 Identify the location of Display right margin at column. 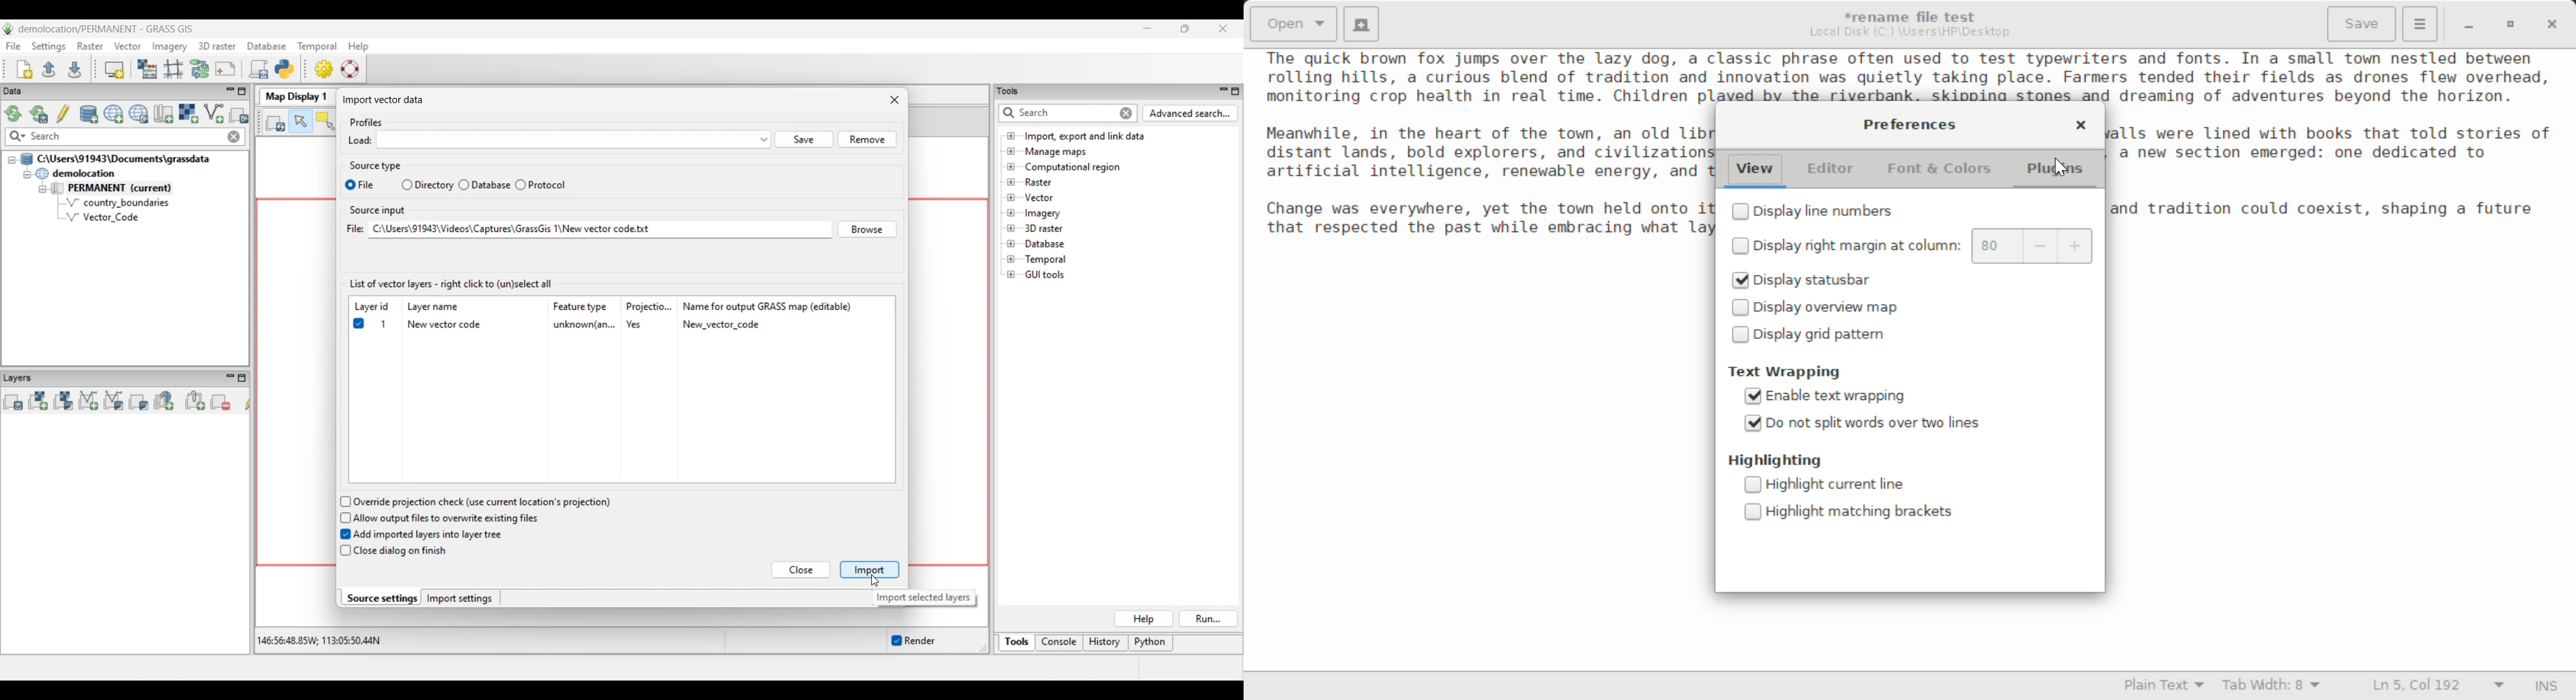
(1844, 247).